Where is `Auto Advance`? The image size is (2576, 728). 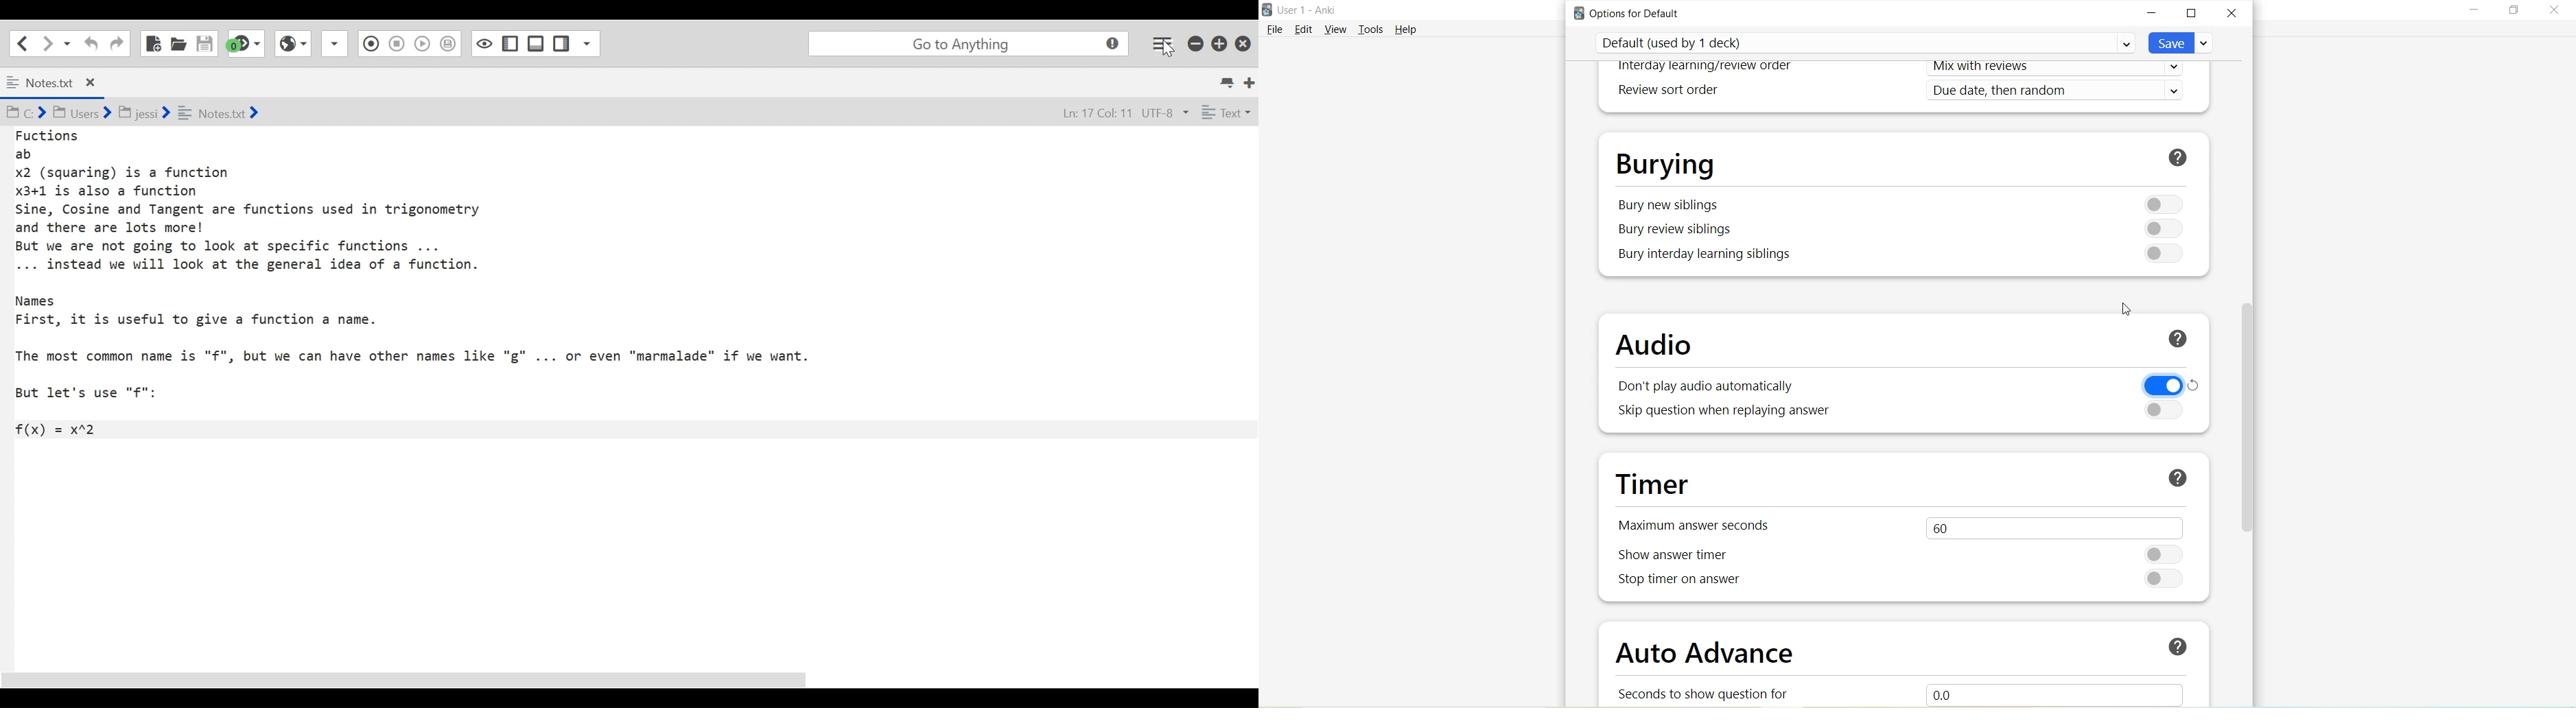 Auto Advance is located at coordinates (1708, 656).